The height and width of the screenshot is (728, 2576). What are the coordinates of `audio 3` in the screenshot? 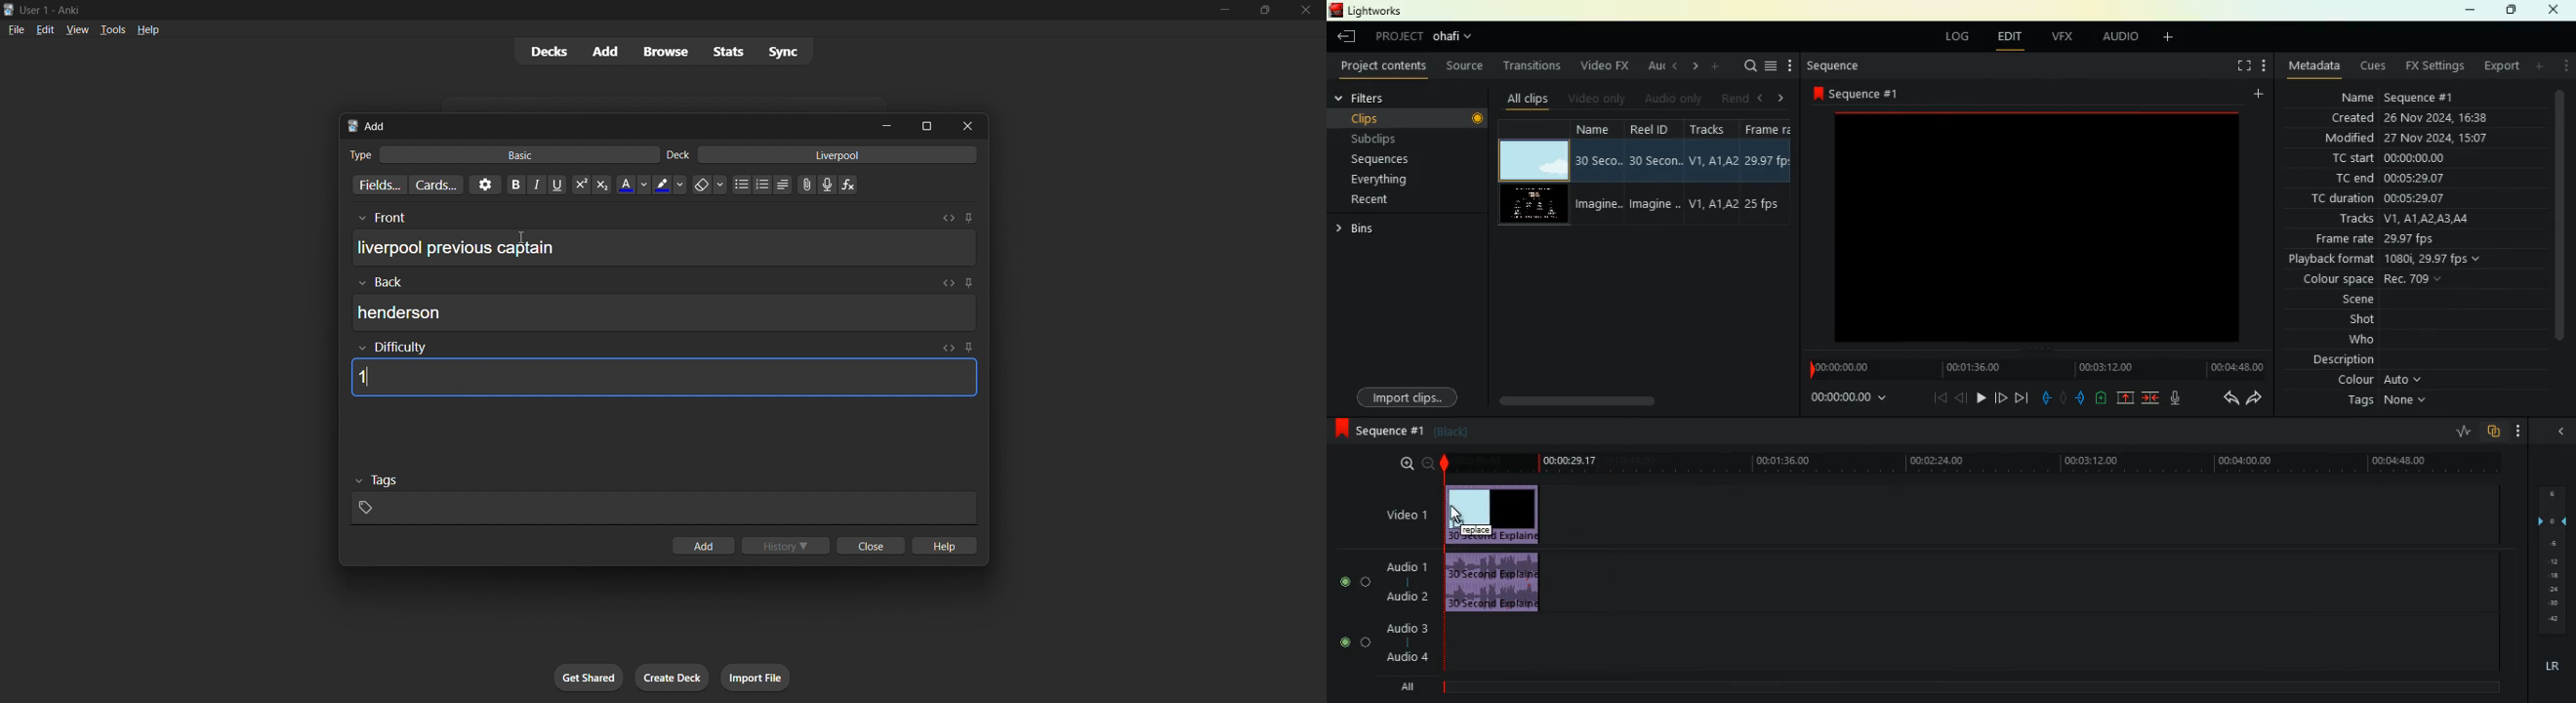 It's located at (1399, 626).